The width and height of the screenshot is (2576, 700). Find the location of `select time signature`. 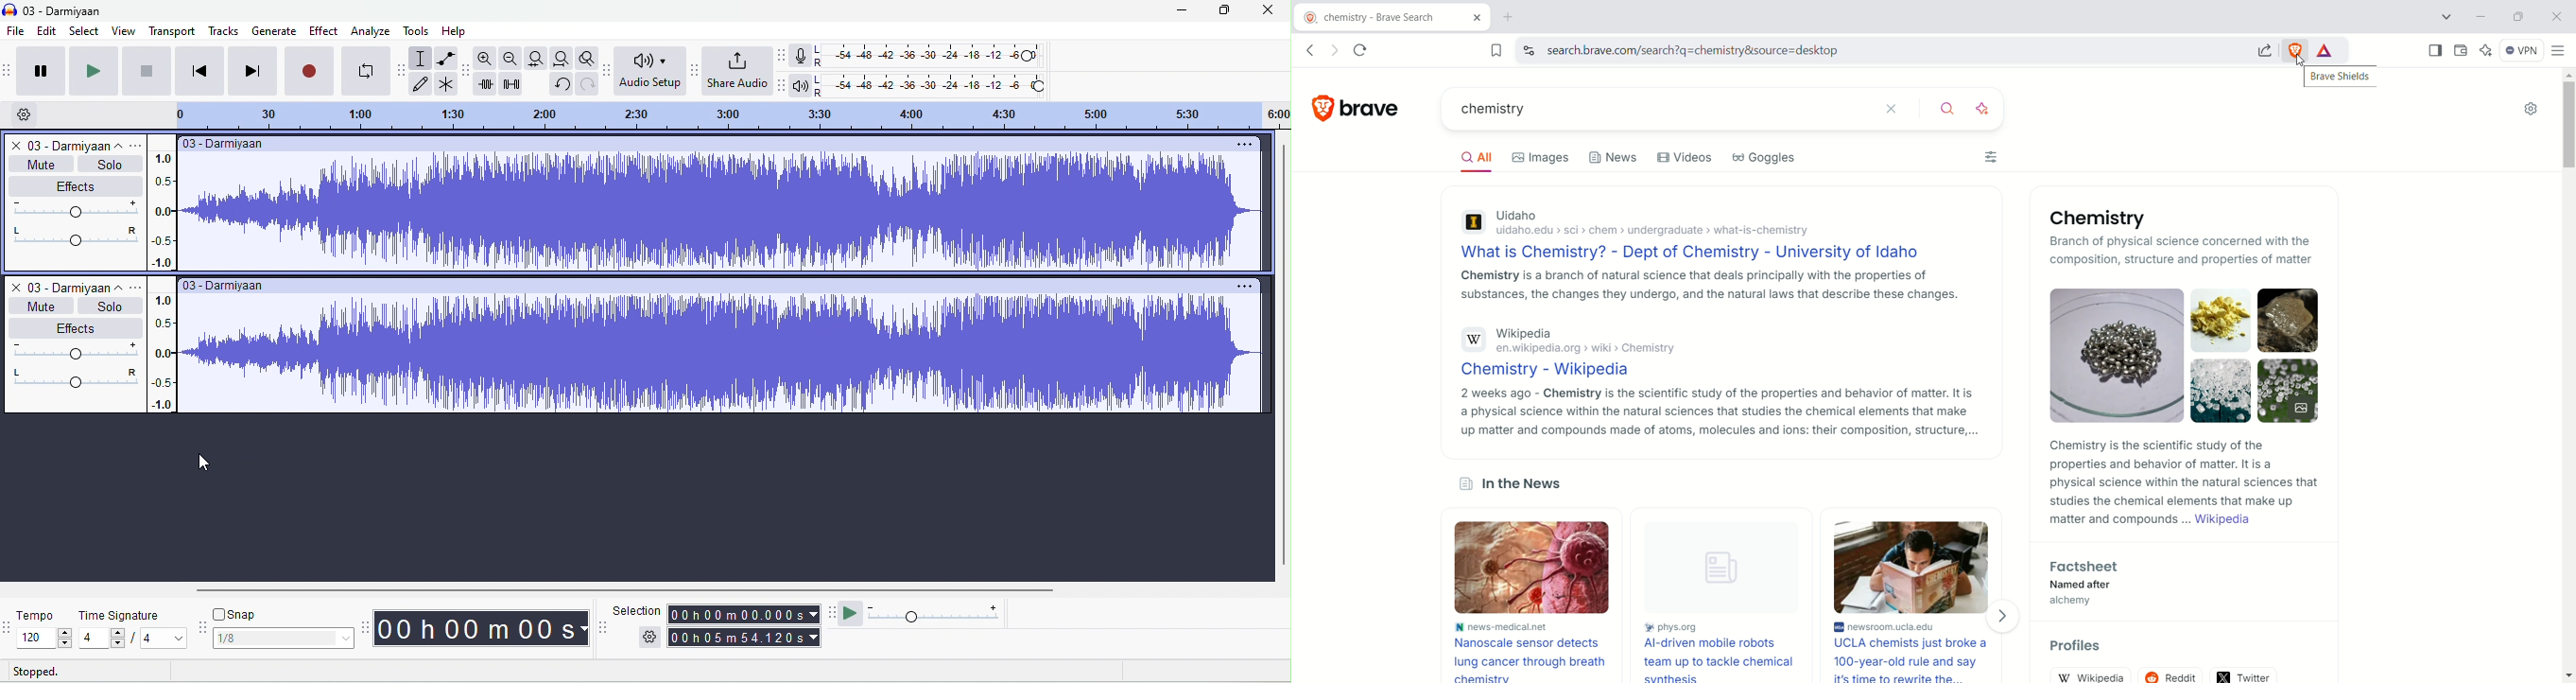

select time signature is located at coordinates (131, 638).